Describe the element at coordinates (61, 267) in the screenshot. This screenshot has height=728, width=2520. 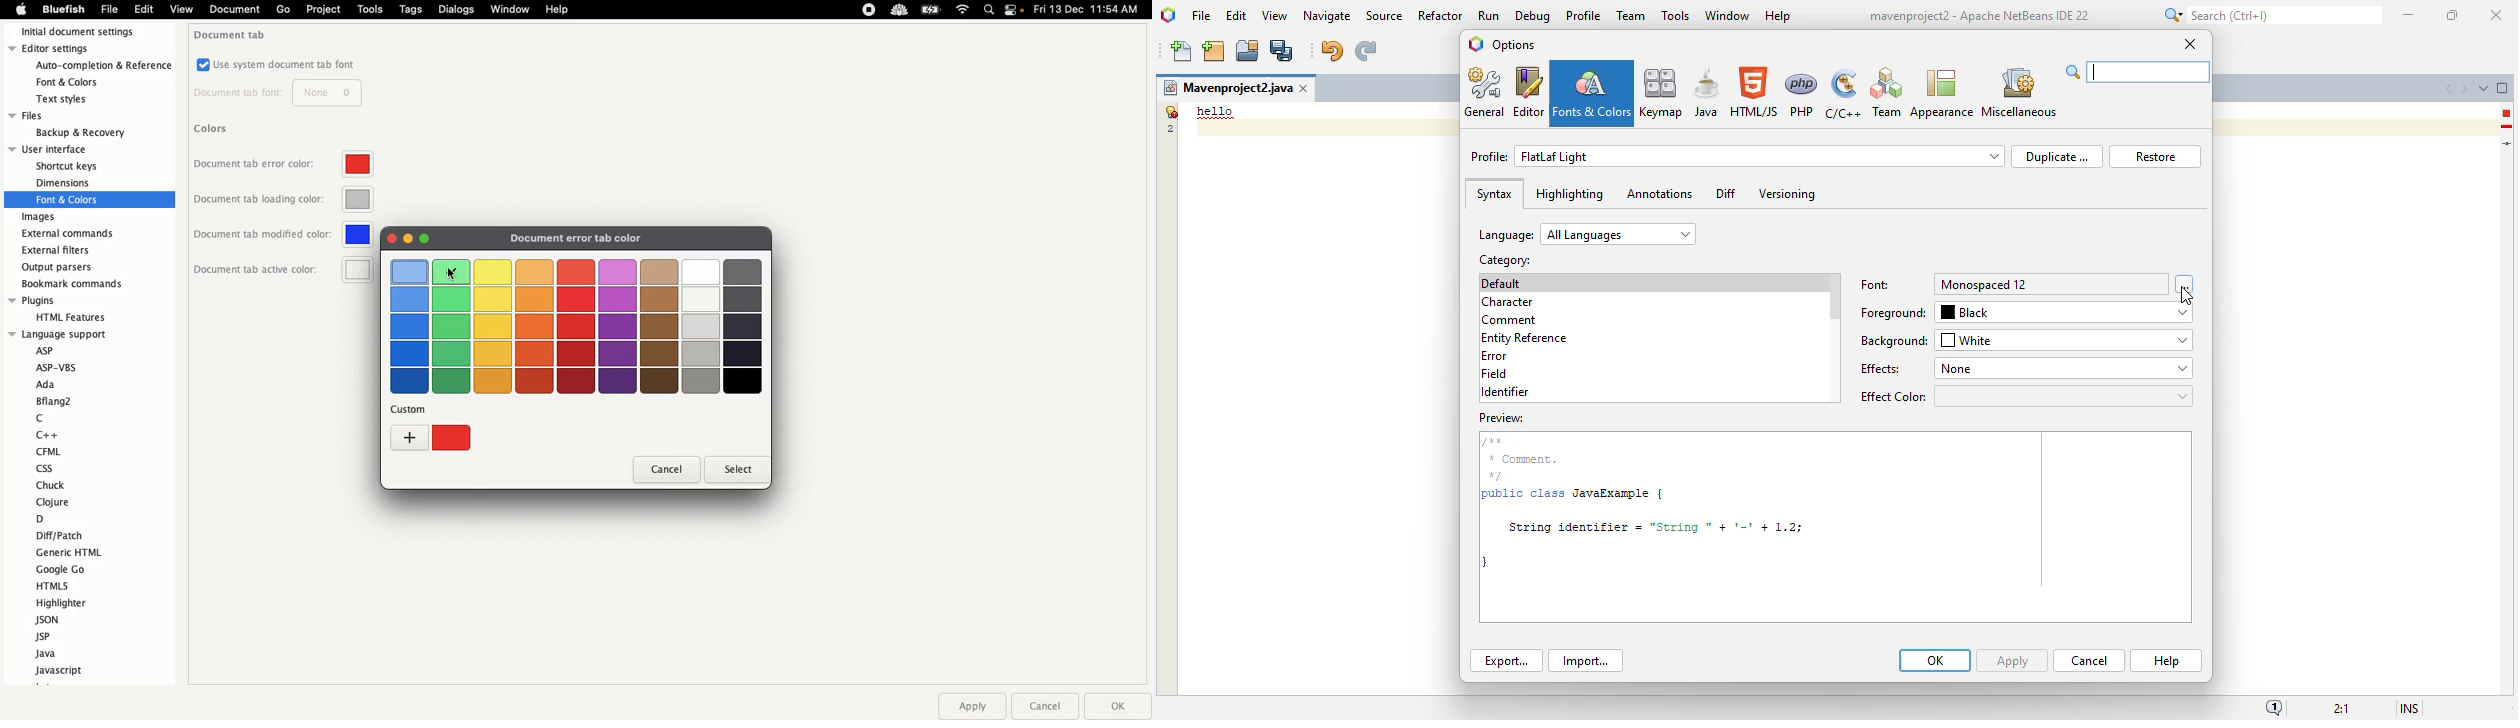
I see `Output parsers` at that location.